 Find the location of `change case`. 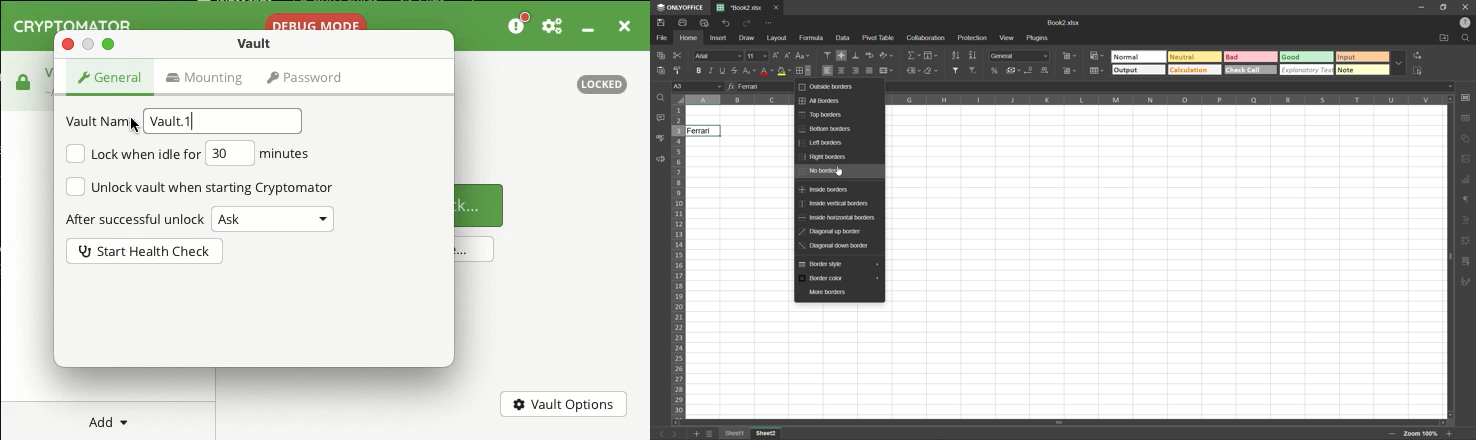

change case is located at coordinates (803, 56).